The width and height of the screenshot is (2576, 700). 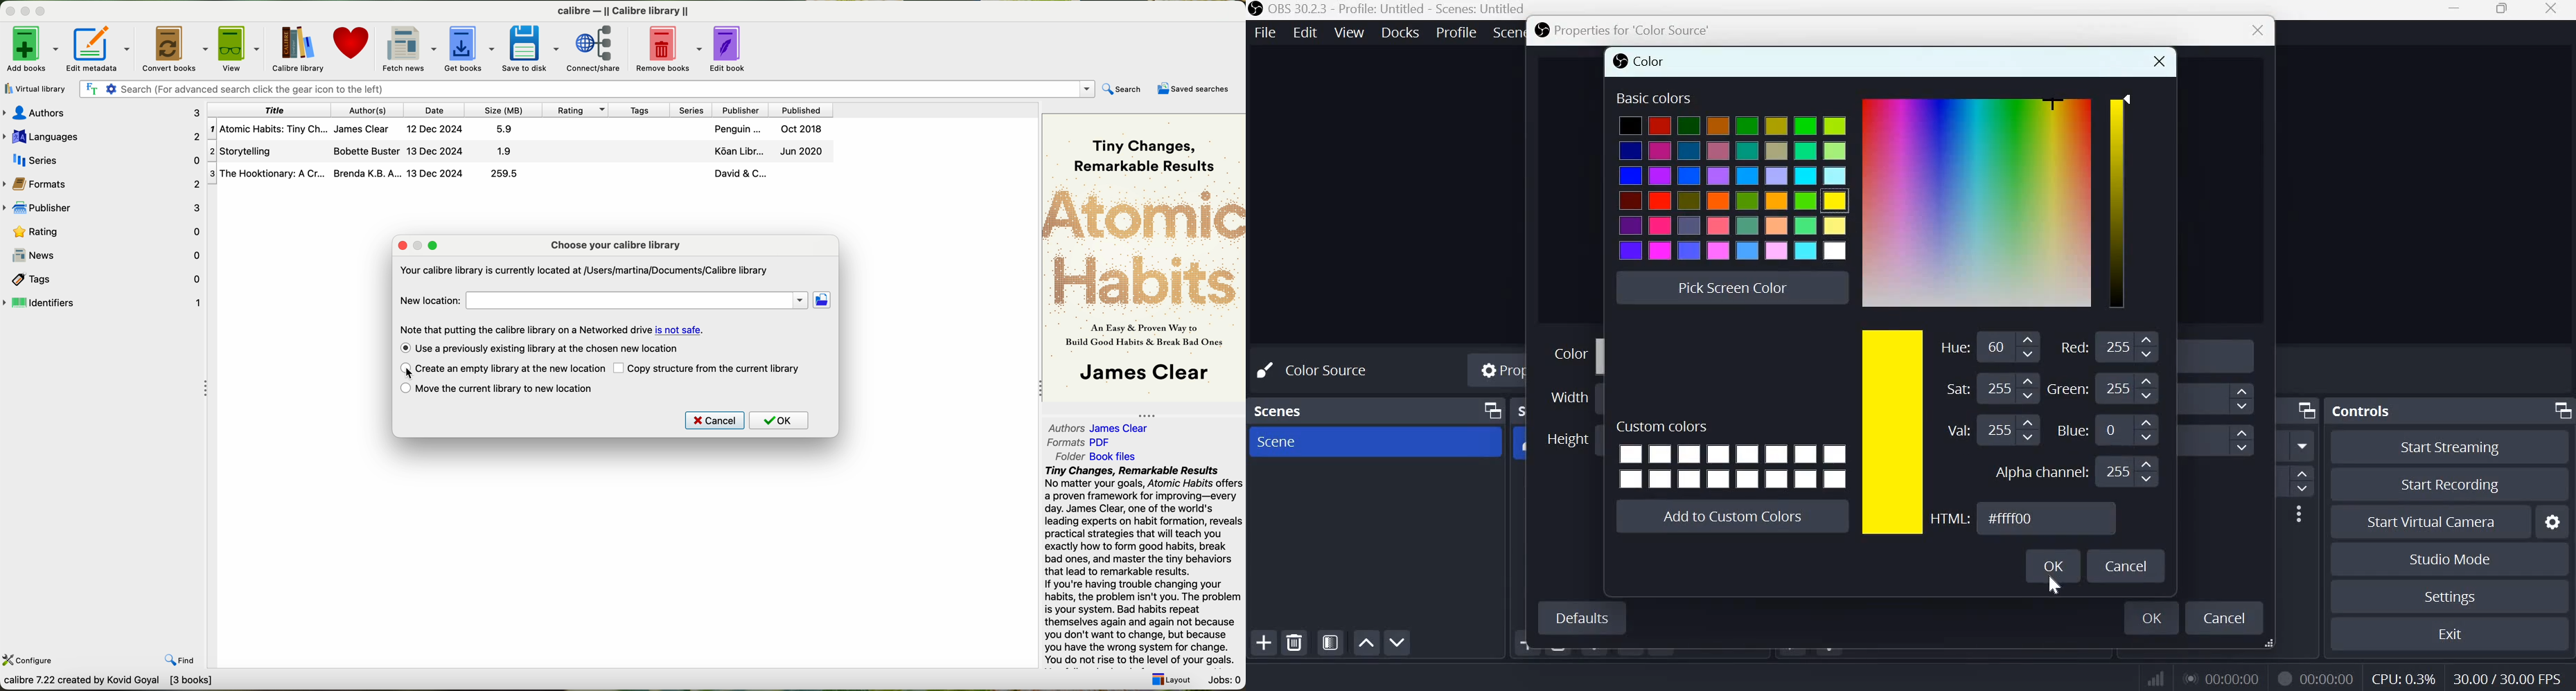 I want to click on color scale, so click(x=2115, y=199).